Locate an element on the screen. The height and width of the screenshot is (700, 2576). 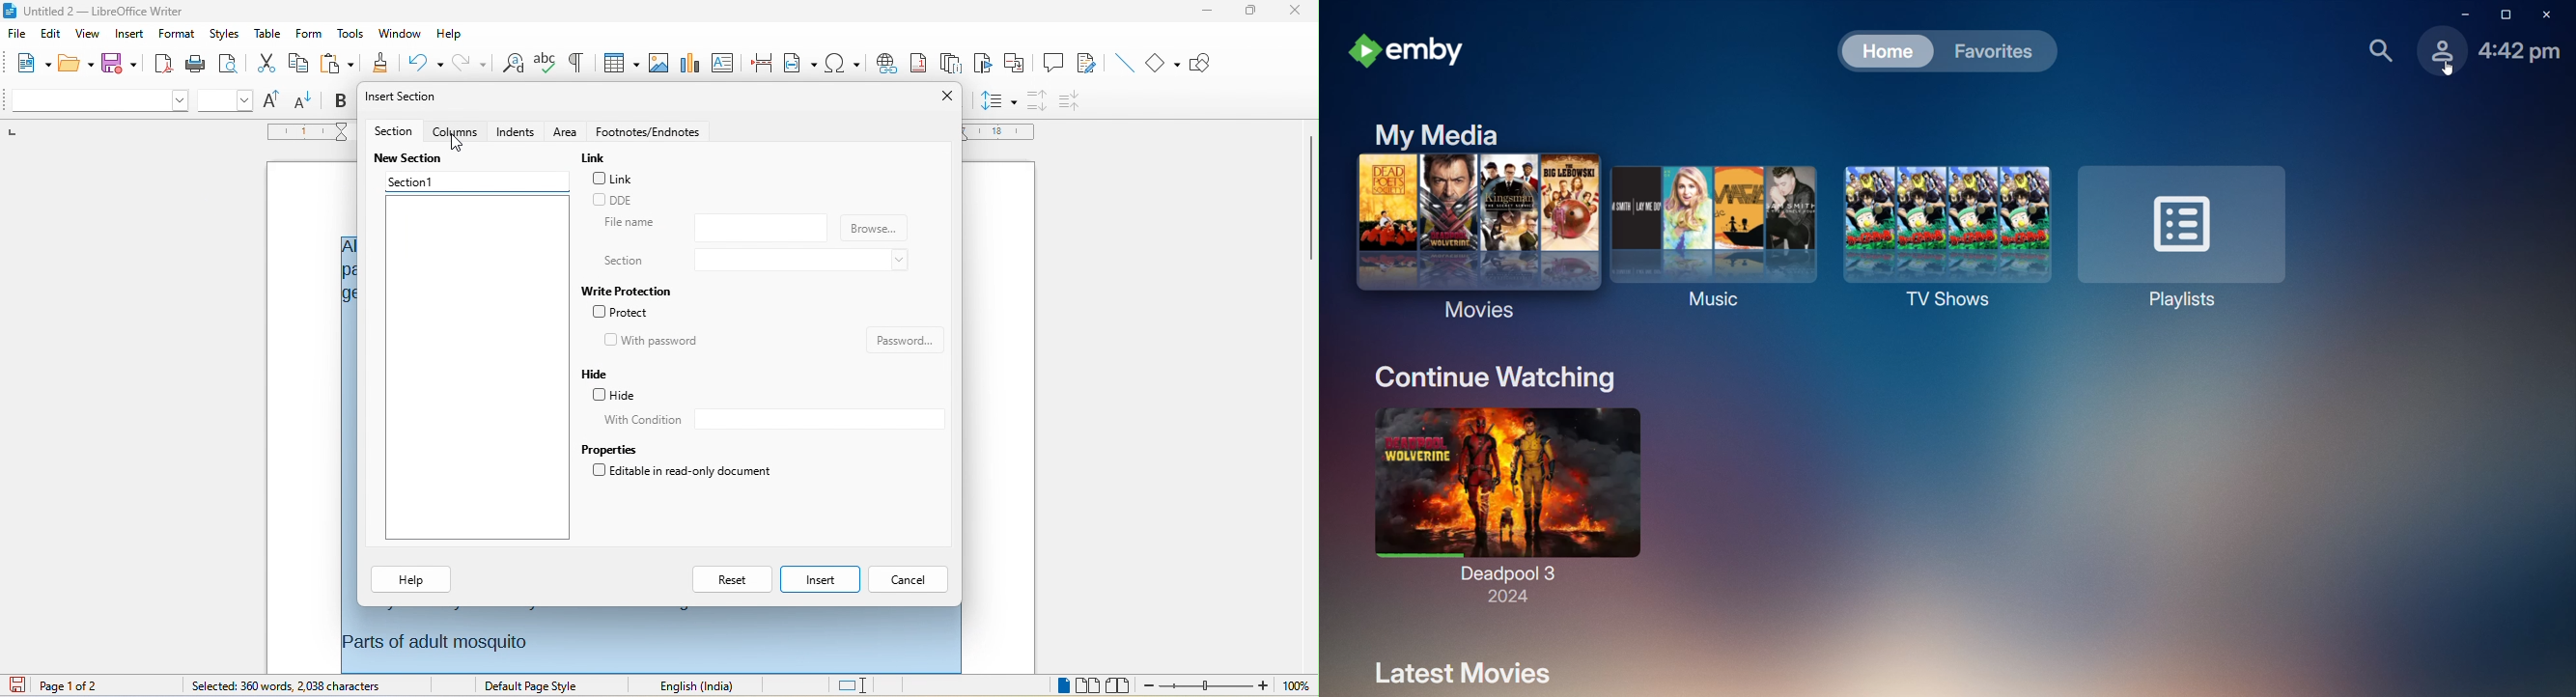
footnote is located at coordinates (921, 65).